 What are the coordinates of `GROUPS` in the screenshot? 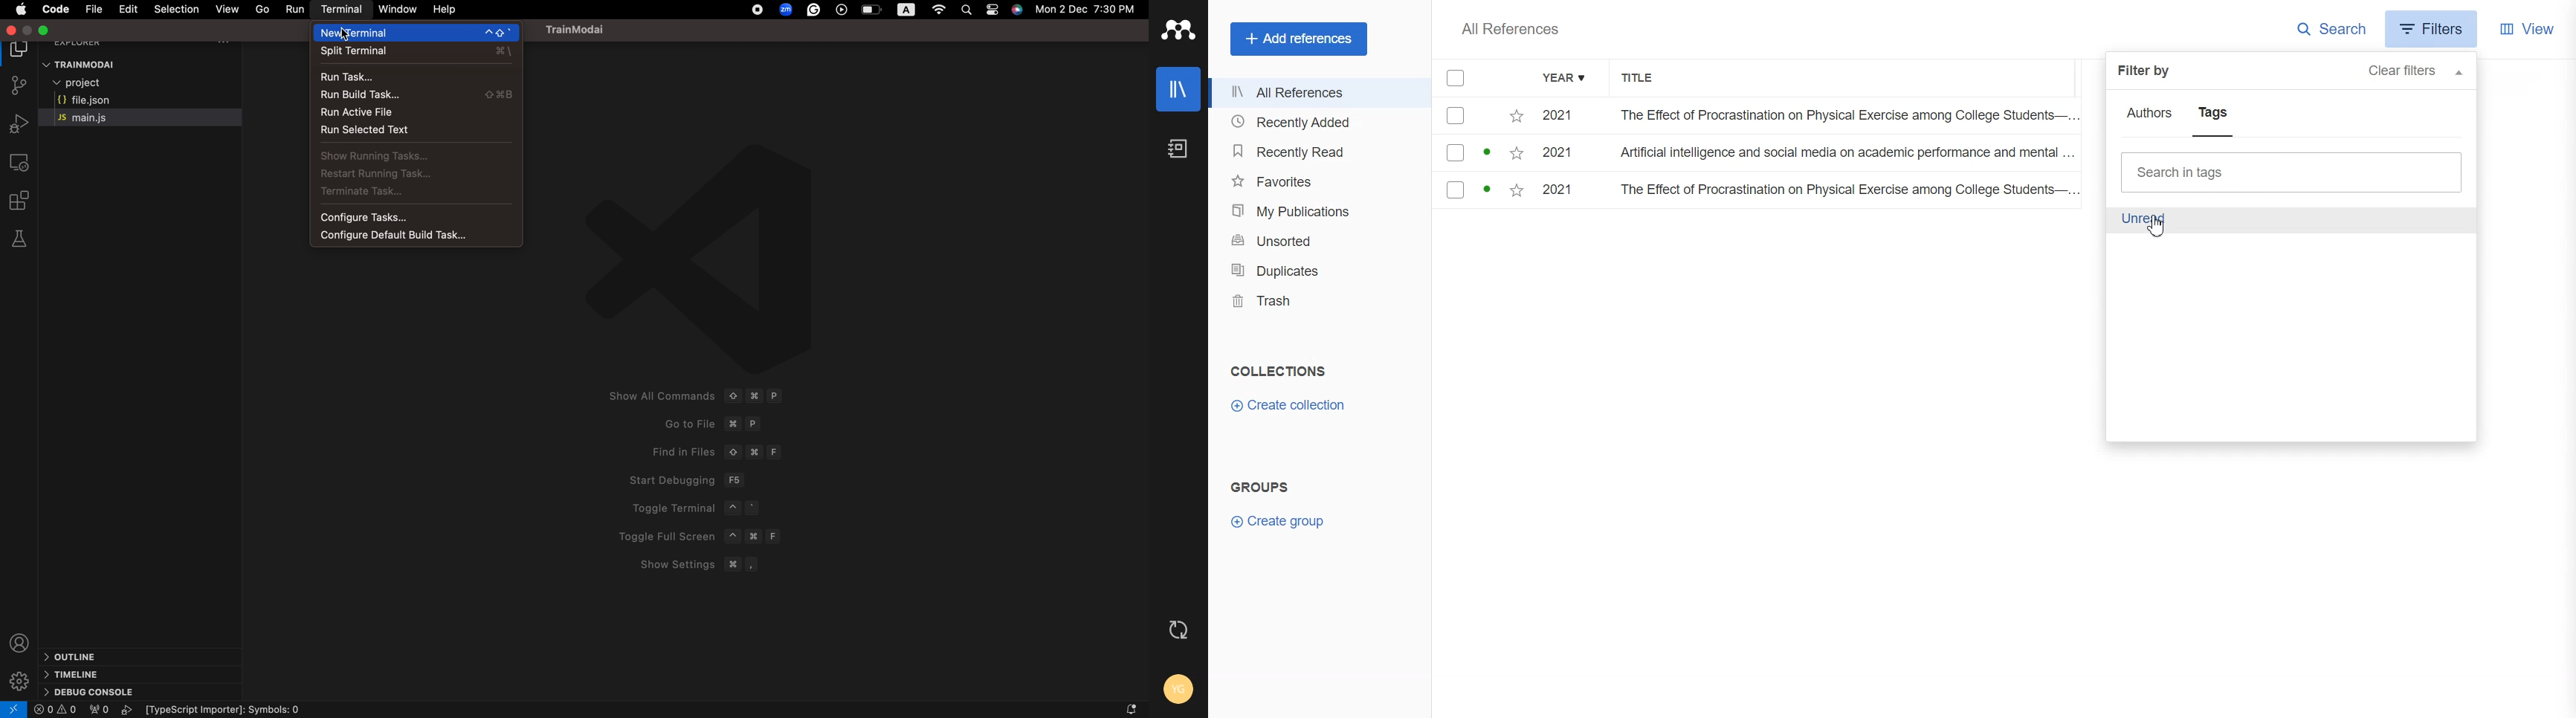 It's located at (1259, 485).